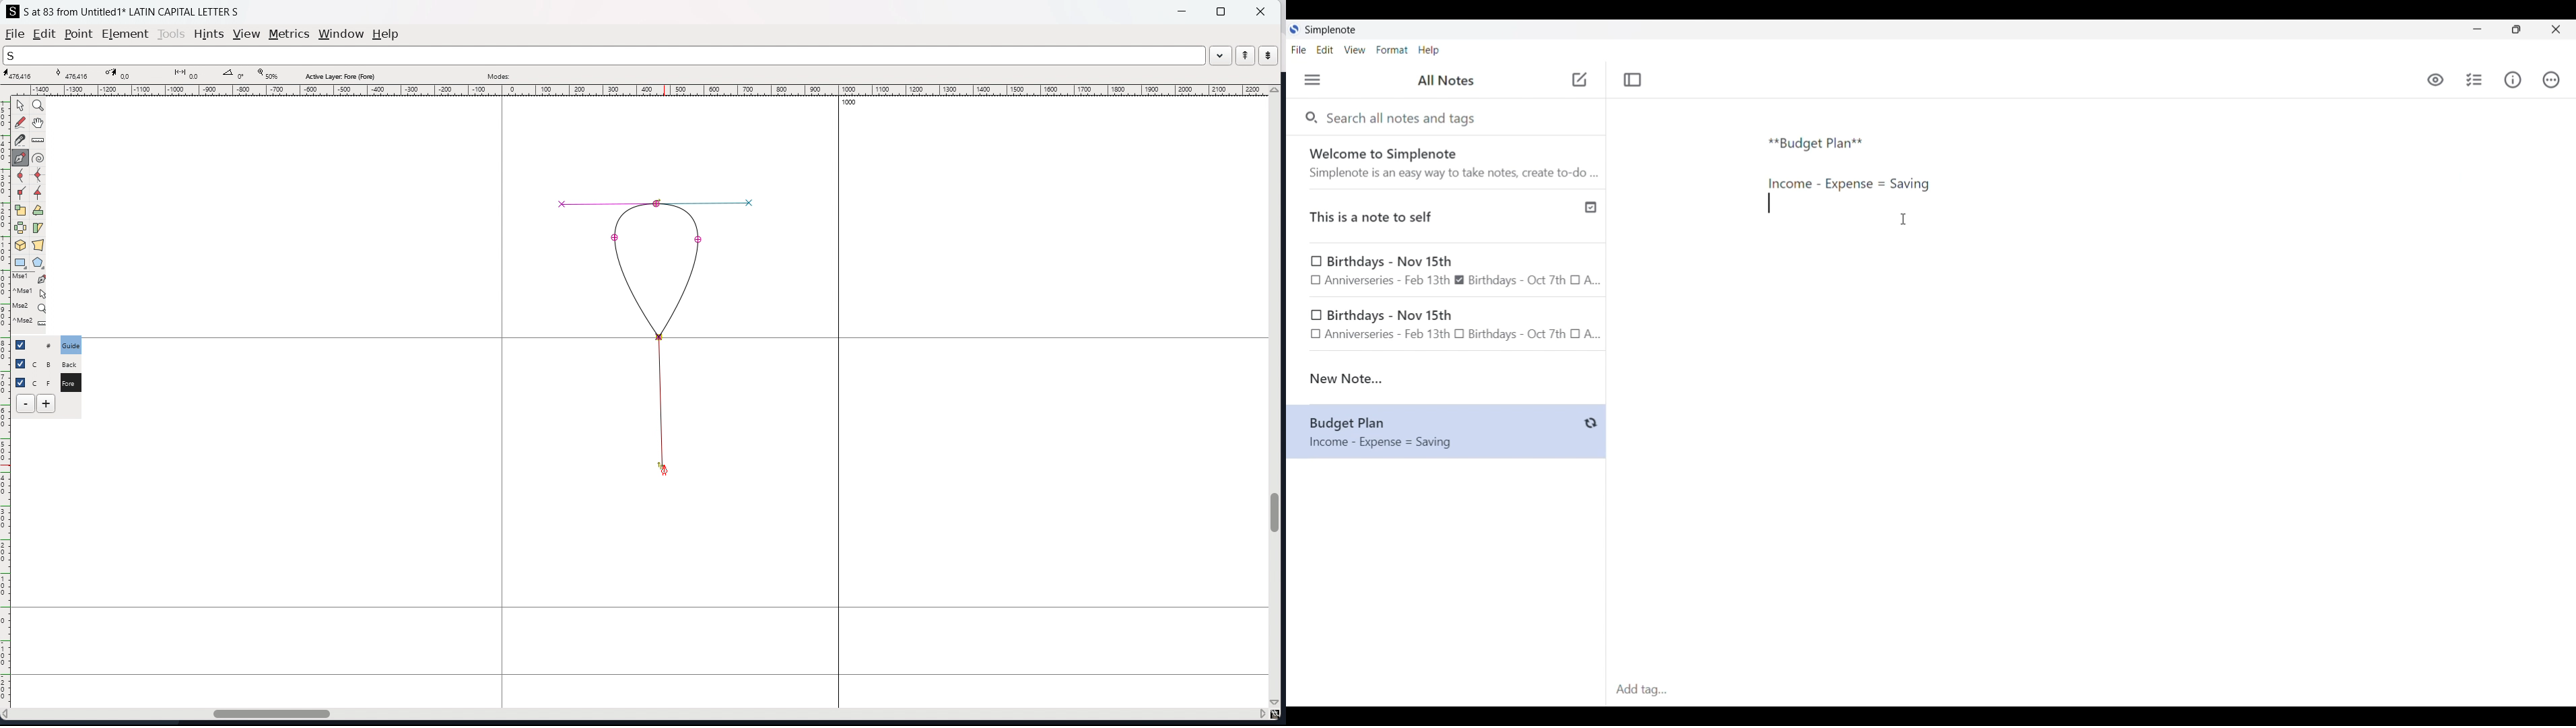 The height and width of the screenshot is (728, 2576). I want to click on Cursor, so click(1904, 219).